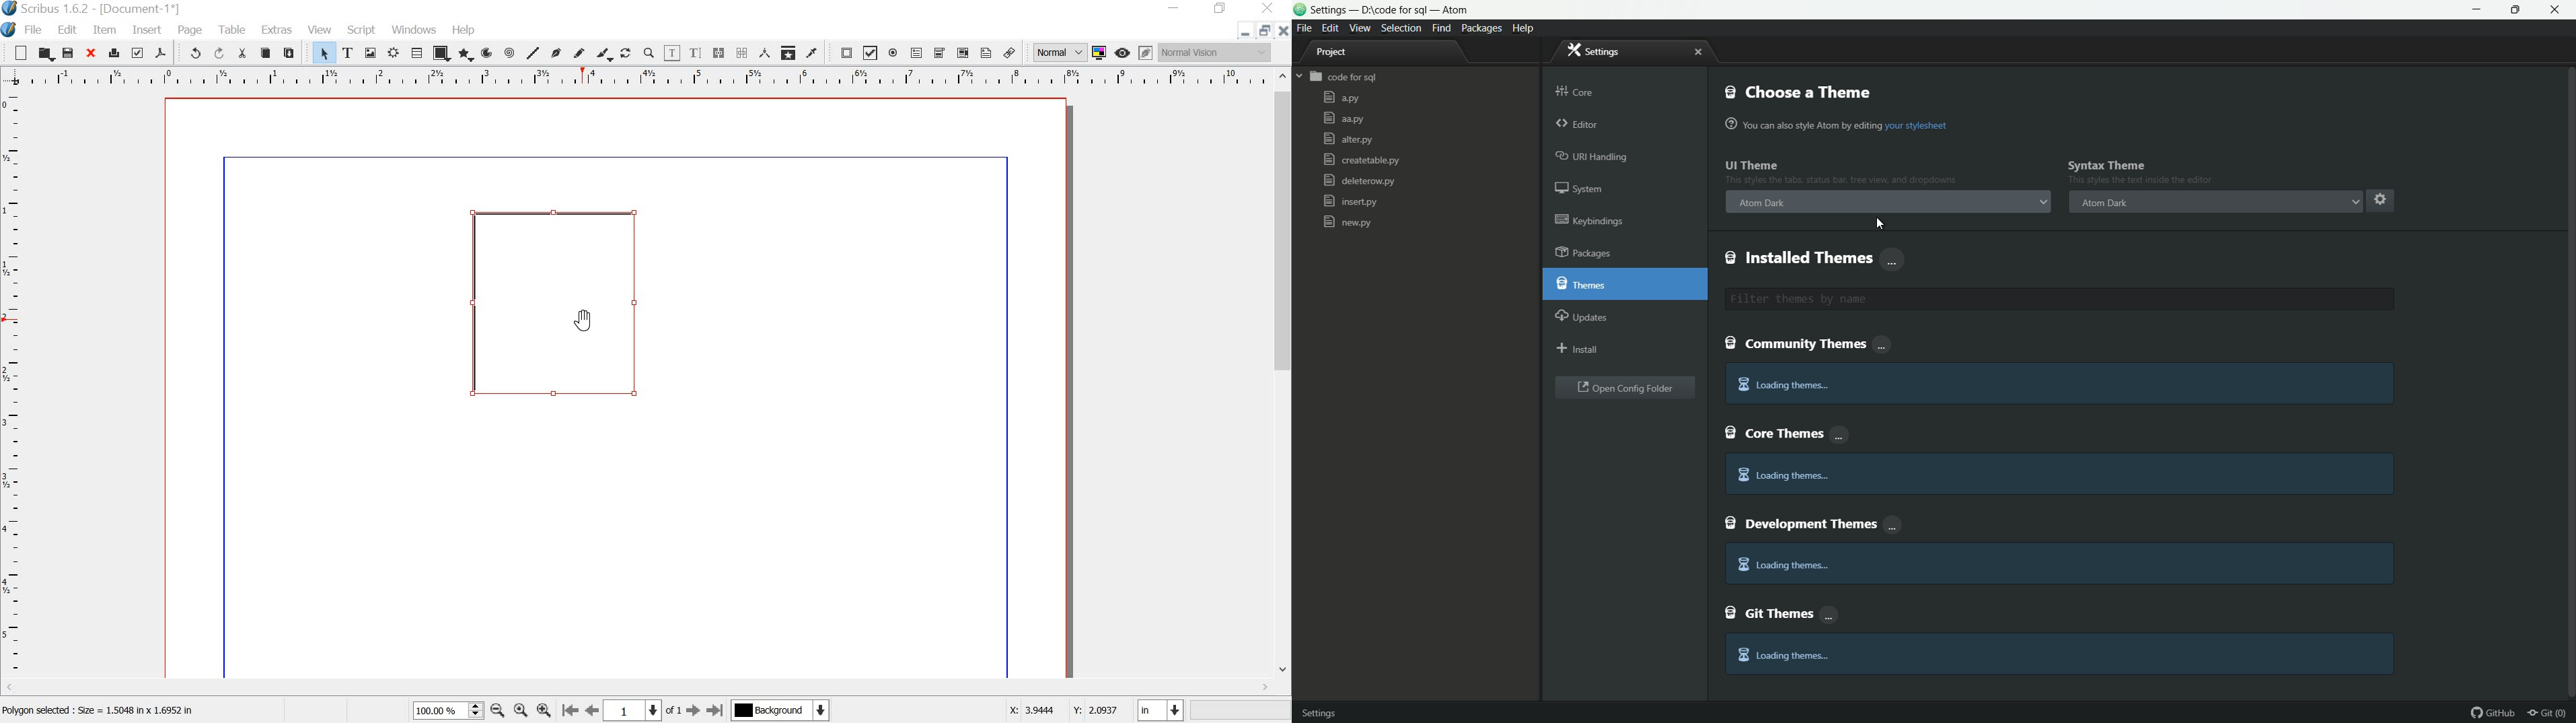 The image size is (2576, 728). What do you see at coordinates (318, 53) in the screenshot?
I see `select` at bounding box center [318, 53].